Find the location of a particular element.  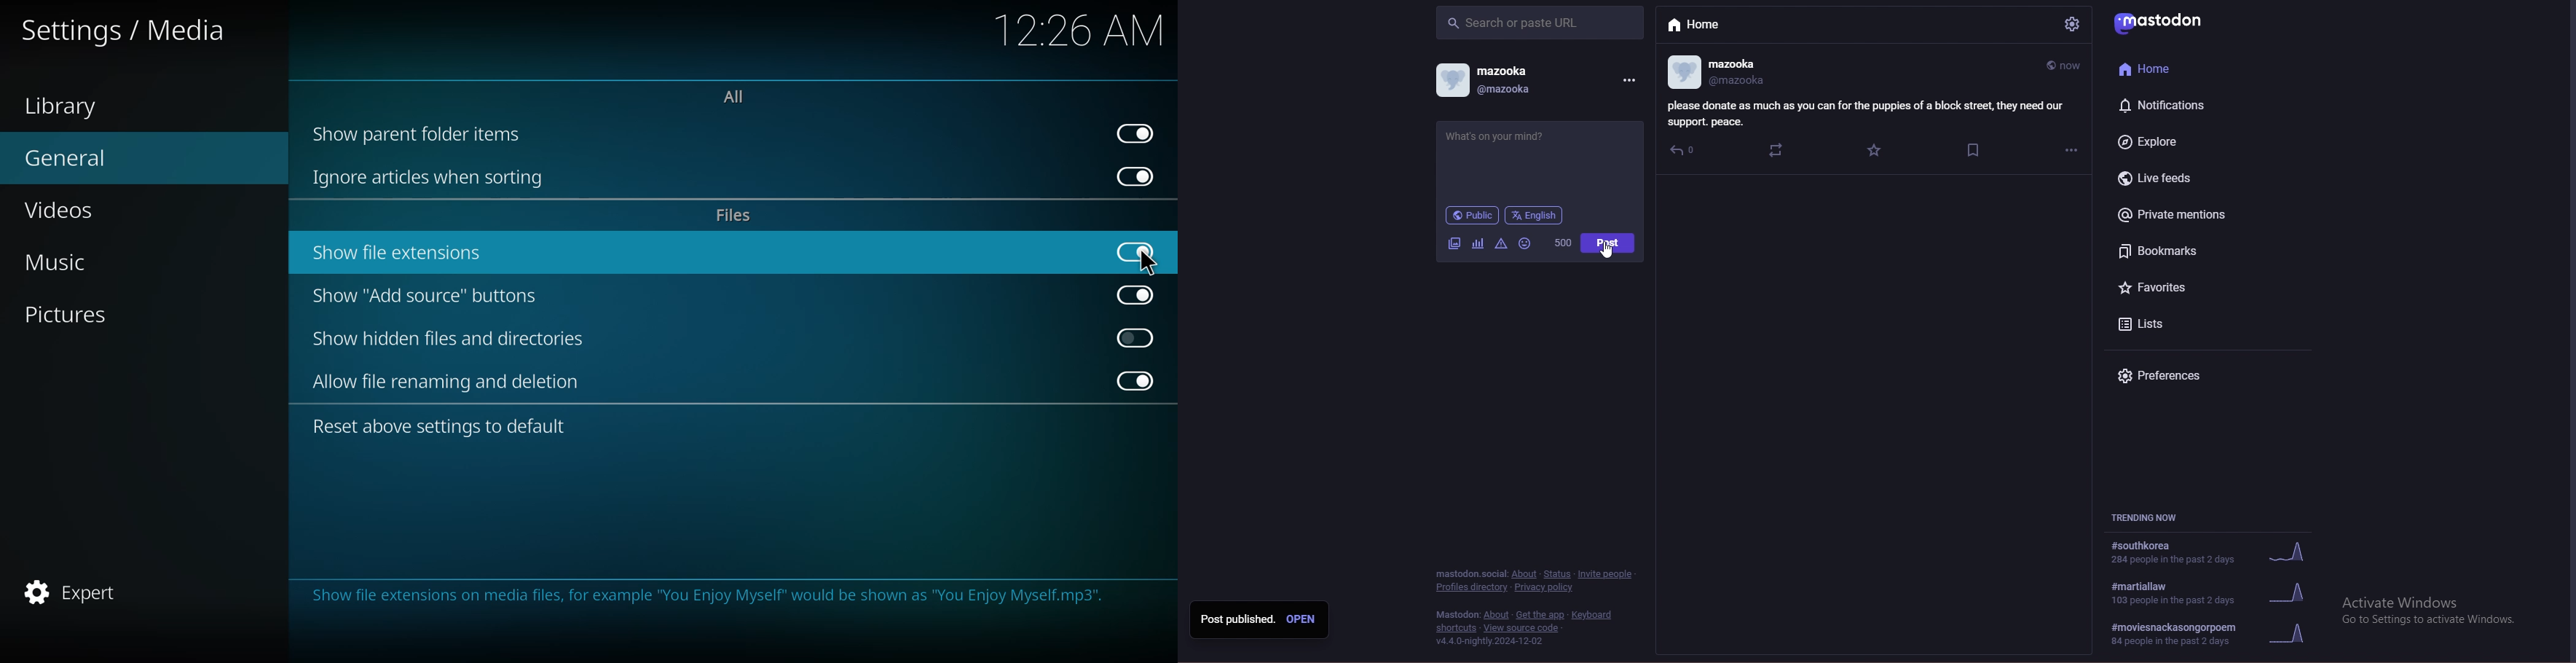

allow file renaming and deletion is located at coordinates (449, 382).